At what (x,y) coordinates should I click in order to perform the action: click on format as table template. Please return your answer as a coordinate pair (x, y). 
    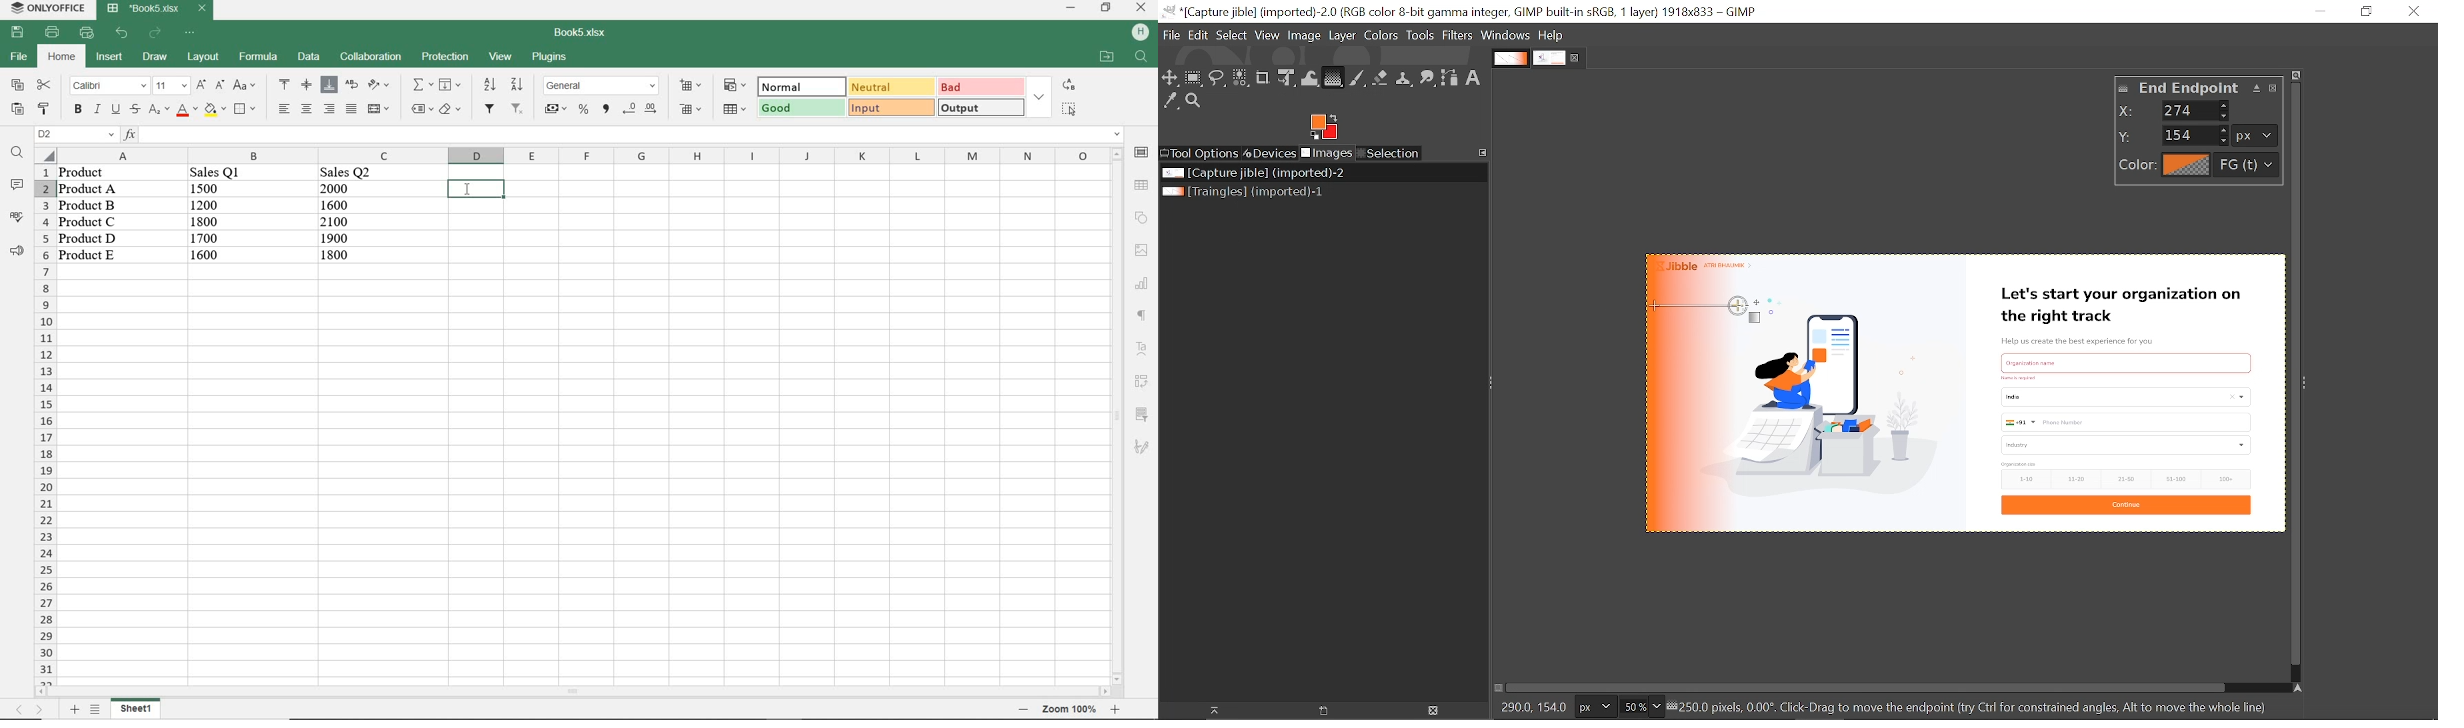
    Looking at the image, I should click on (733, 109).